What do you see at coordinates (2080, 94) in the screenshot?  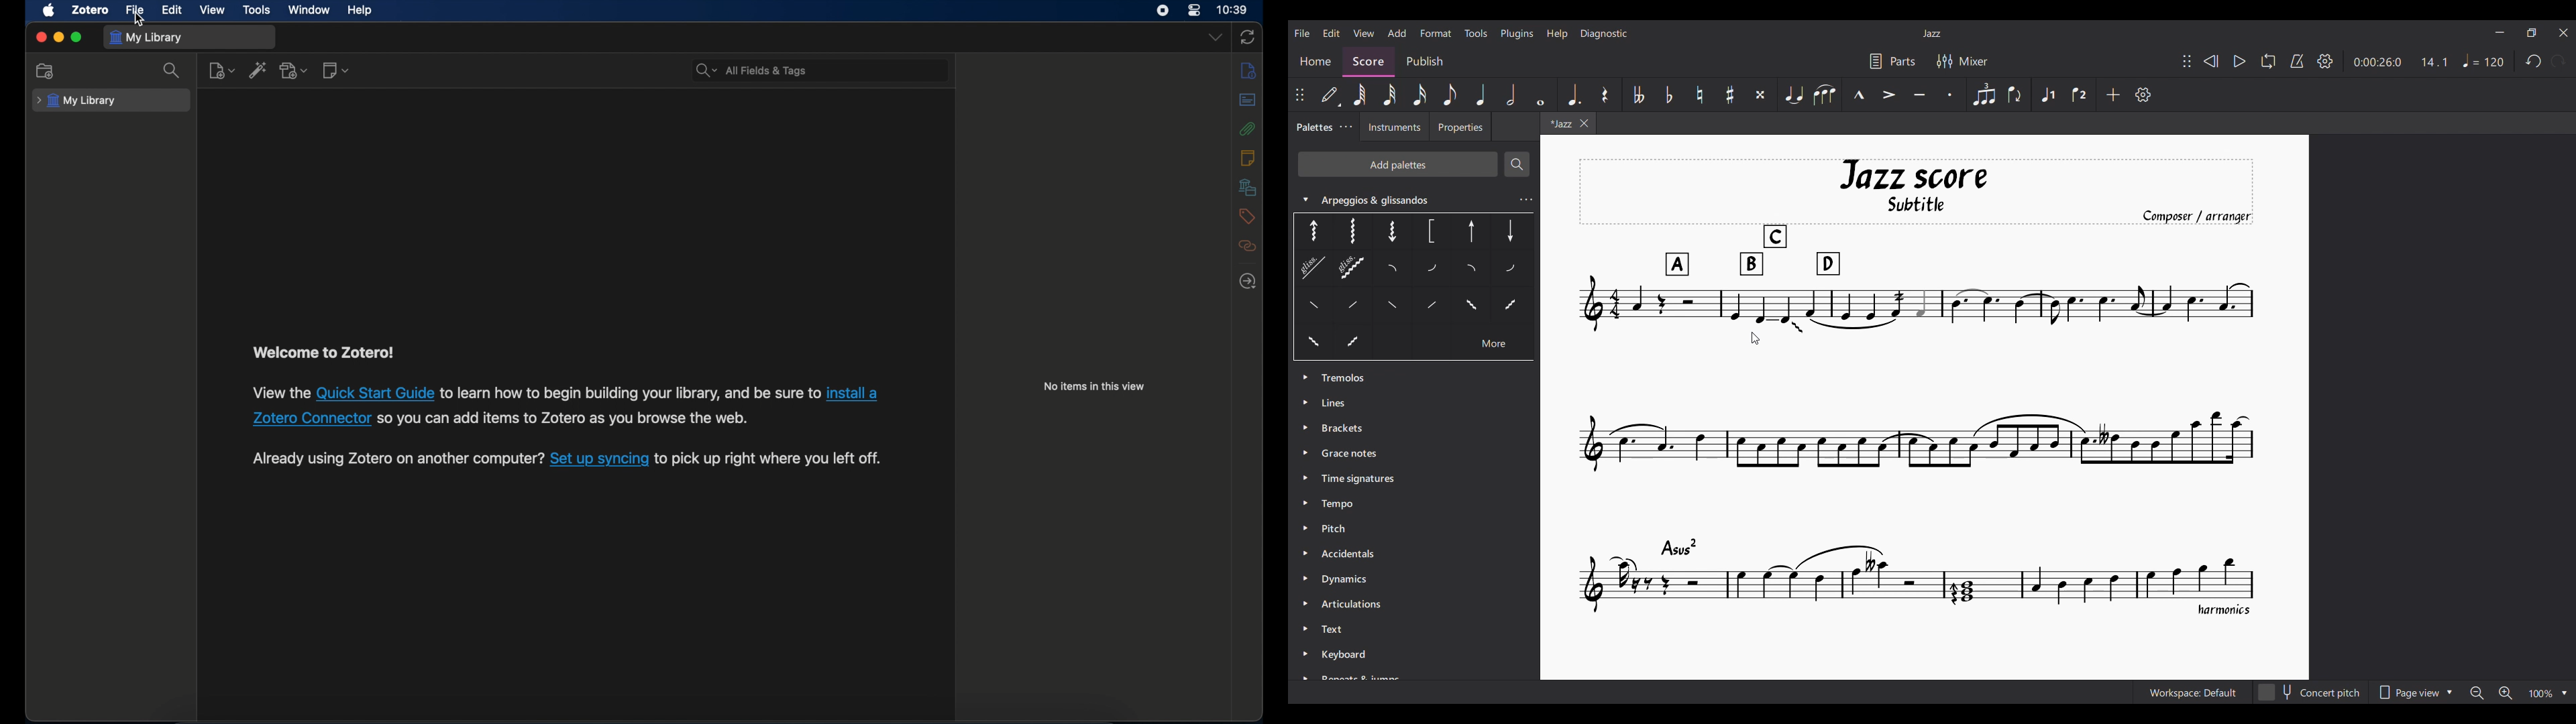 I see `Voice 2` at bounding box center [2080, 94].